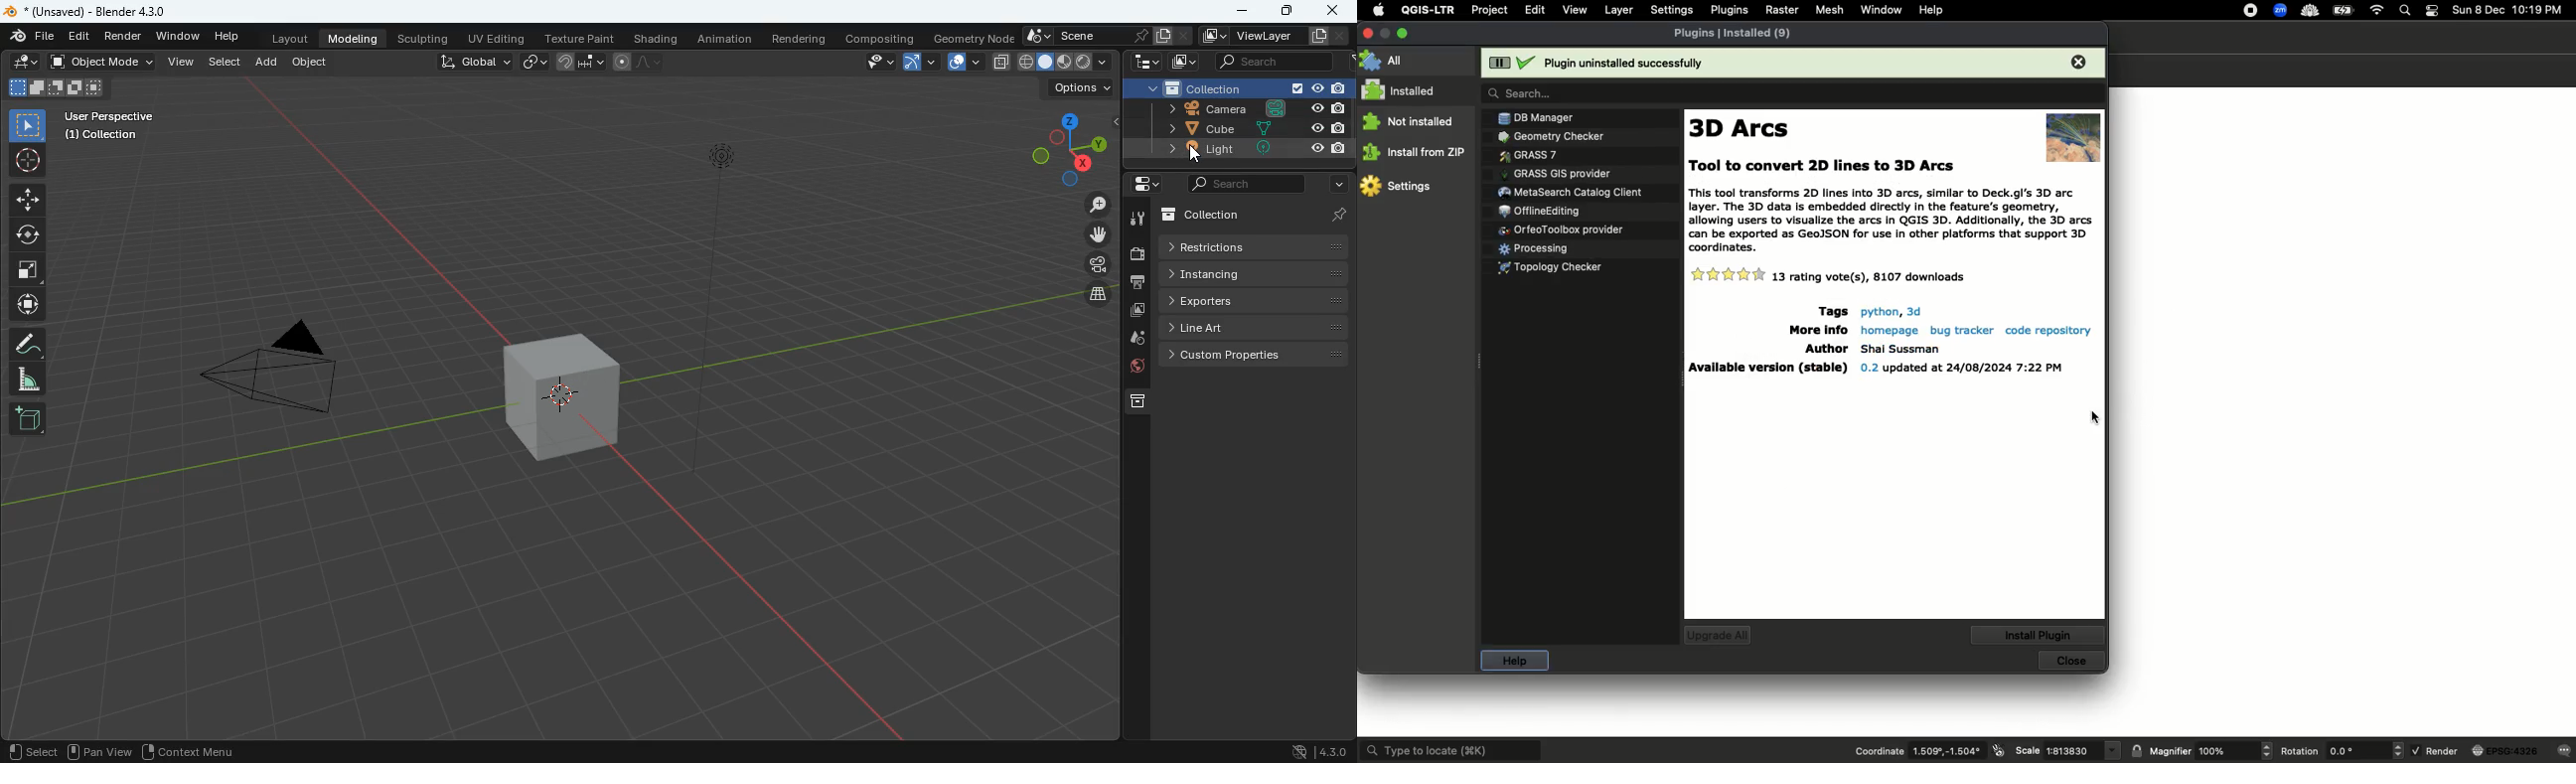 The image size is (2576, 784). What do you see at coordinates (1245, 184) in the screenshot?
I see `search` at bounding box center [1245, 184].